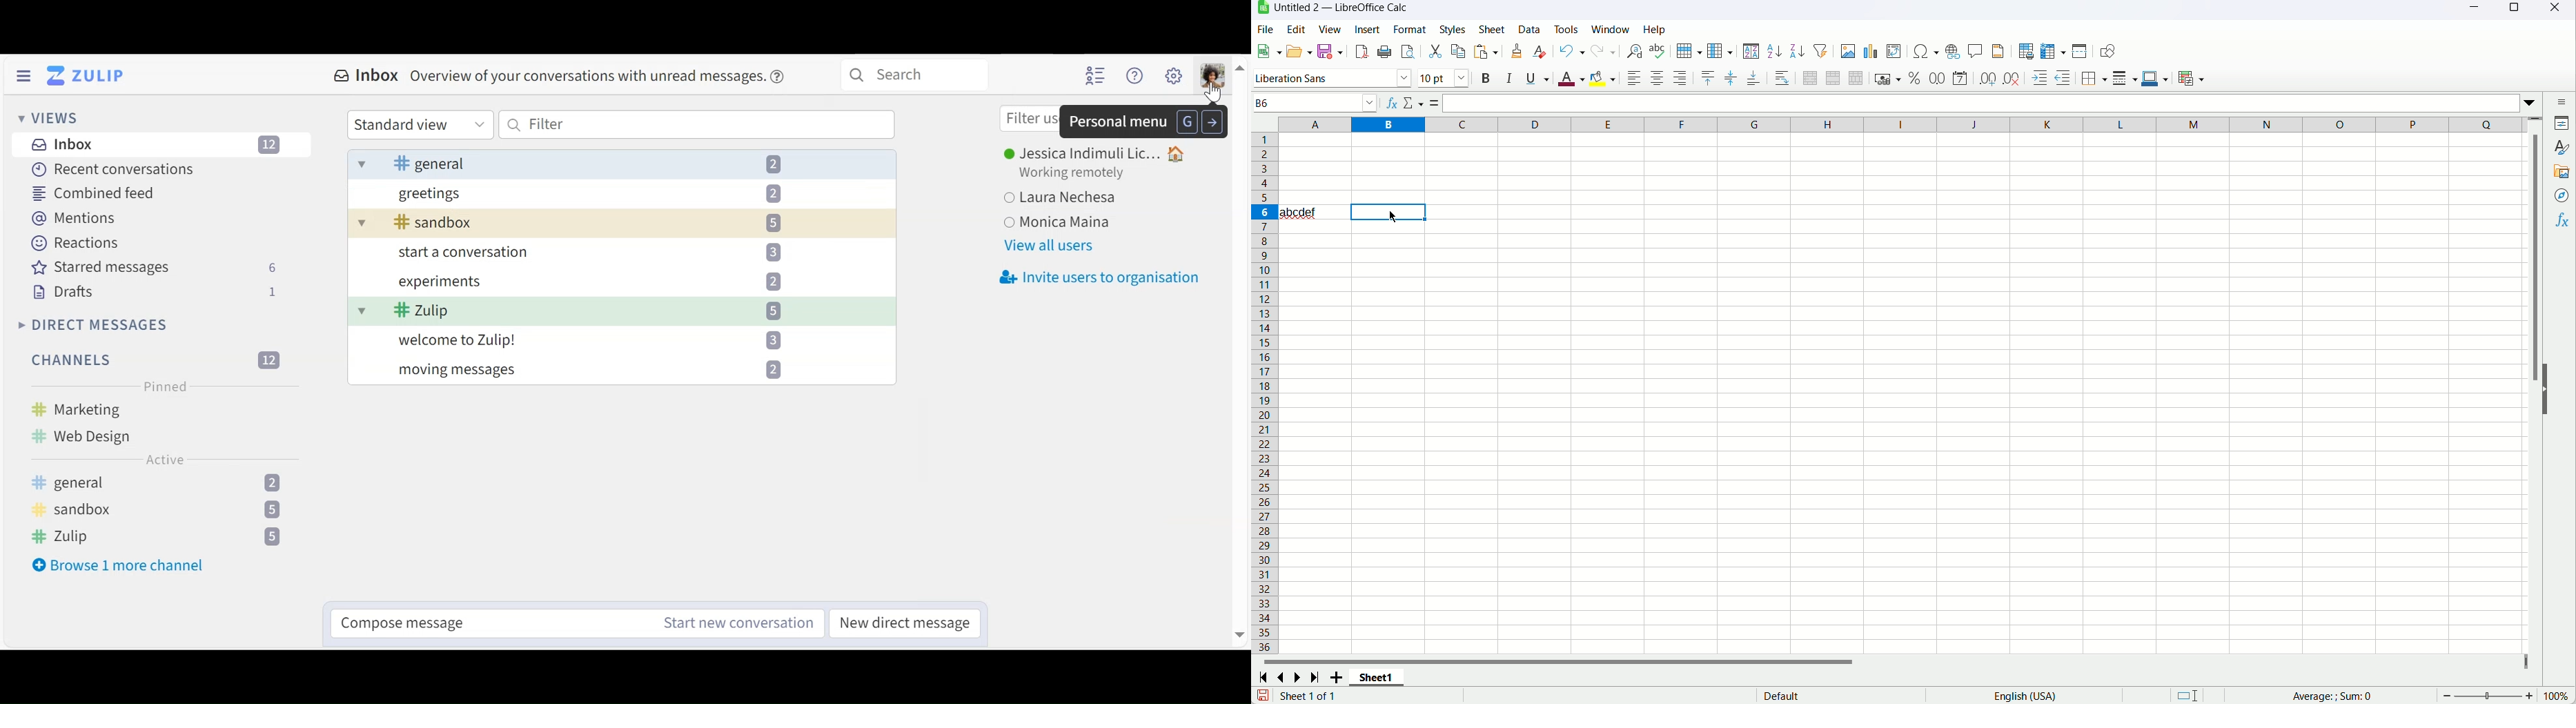 This screenshot has height=728, width=2576. Describe the element at coordinates (1408, 51) in the screenshot. I see `print preview` at that location.